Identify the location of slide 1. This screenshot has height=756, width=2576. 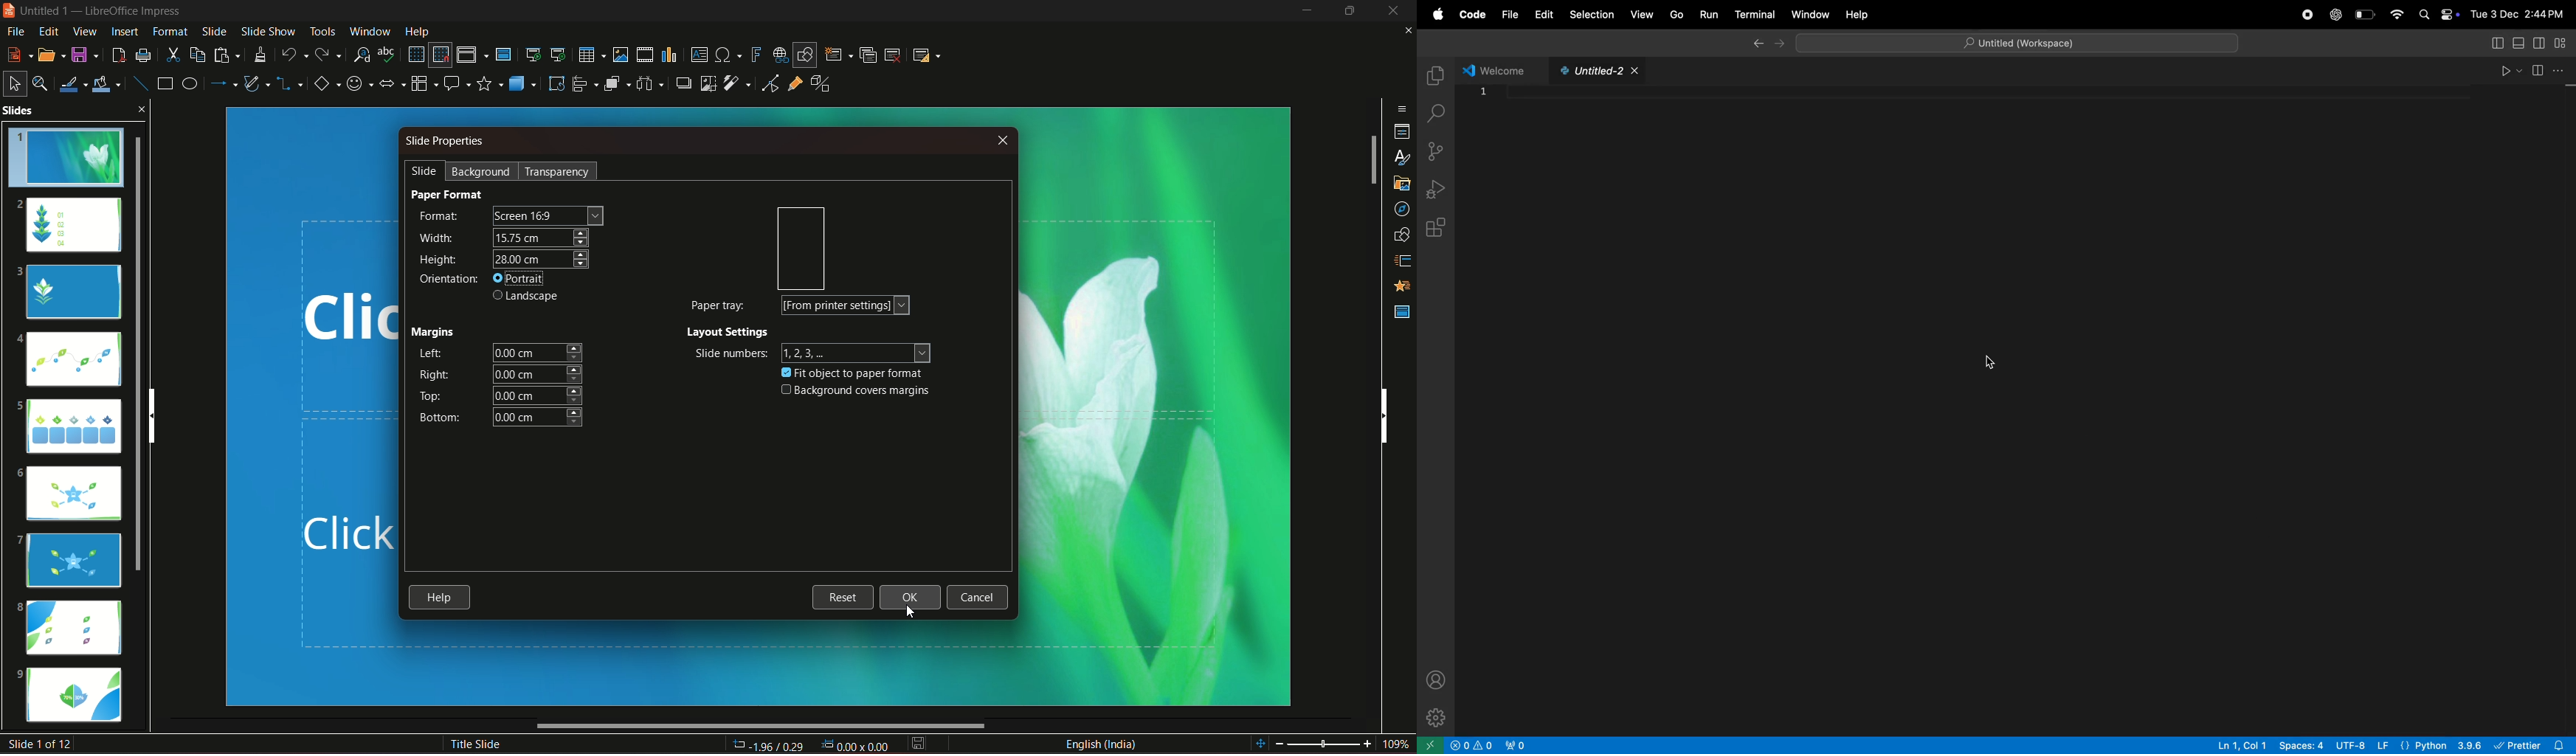
(71, 159).